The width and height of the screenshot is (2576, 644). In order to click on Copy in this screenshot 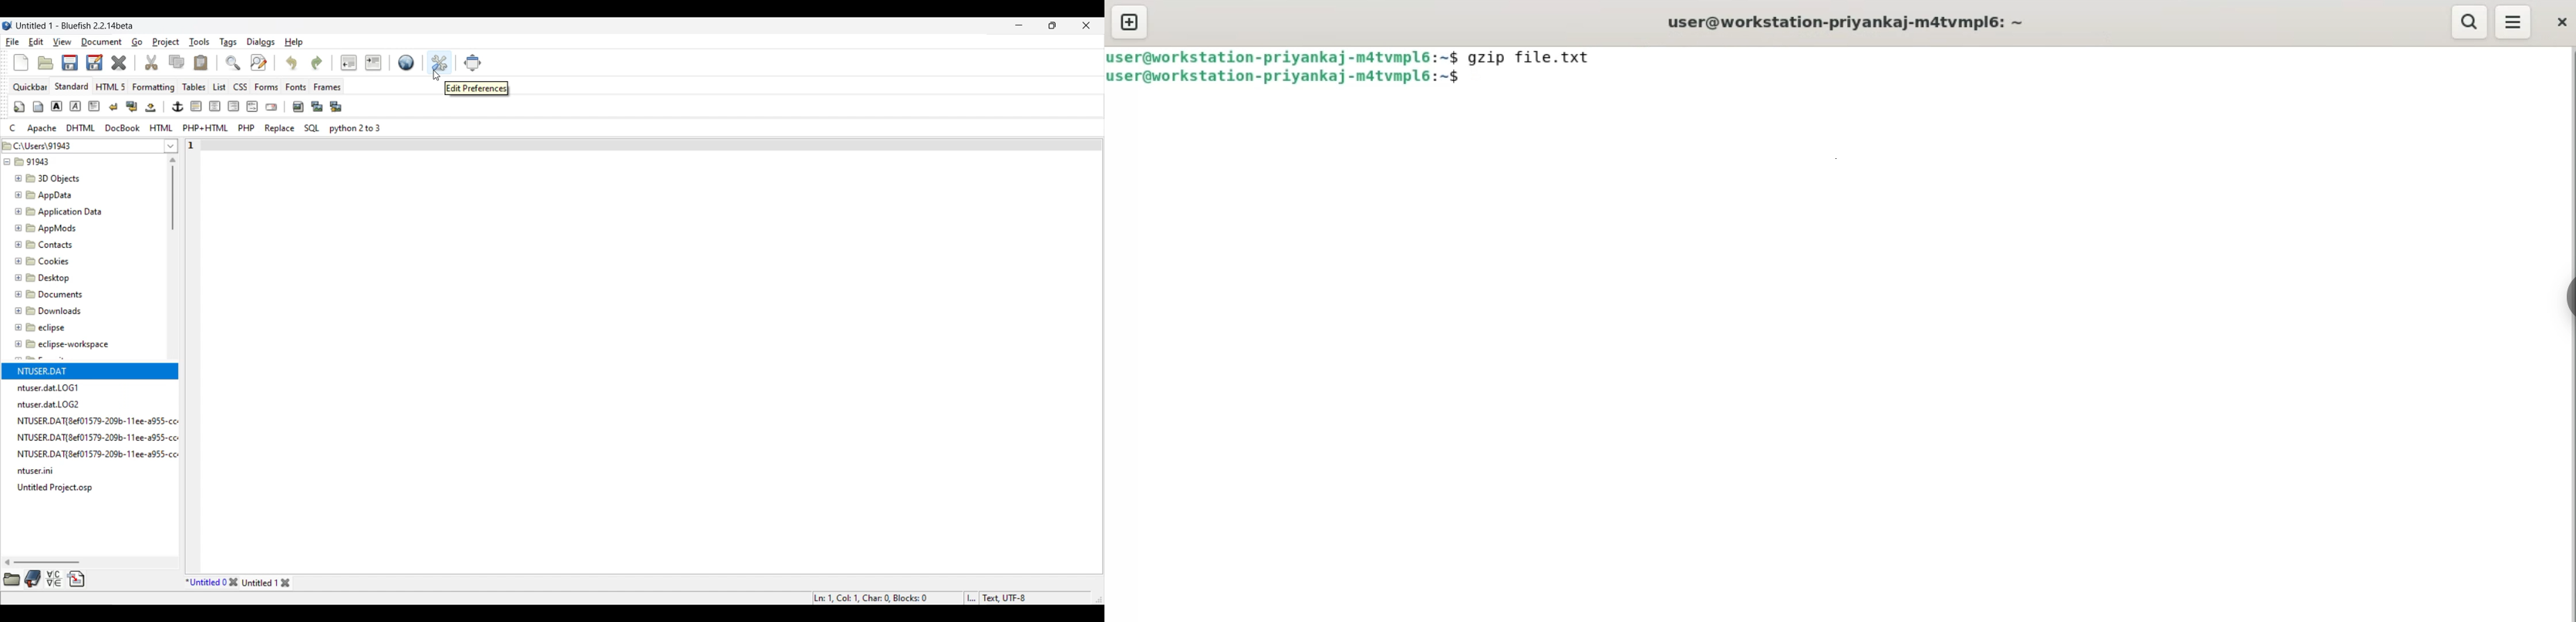, I will do `click(177, 62)`.